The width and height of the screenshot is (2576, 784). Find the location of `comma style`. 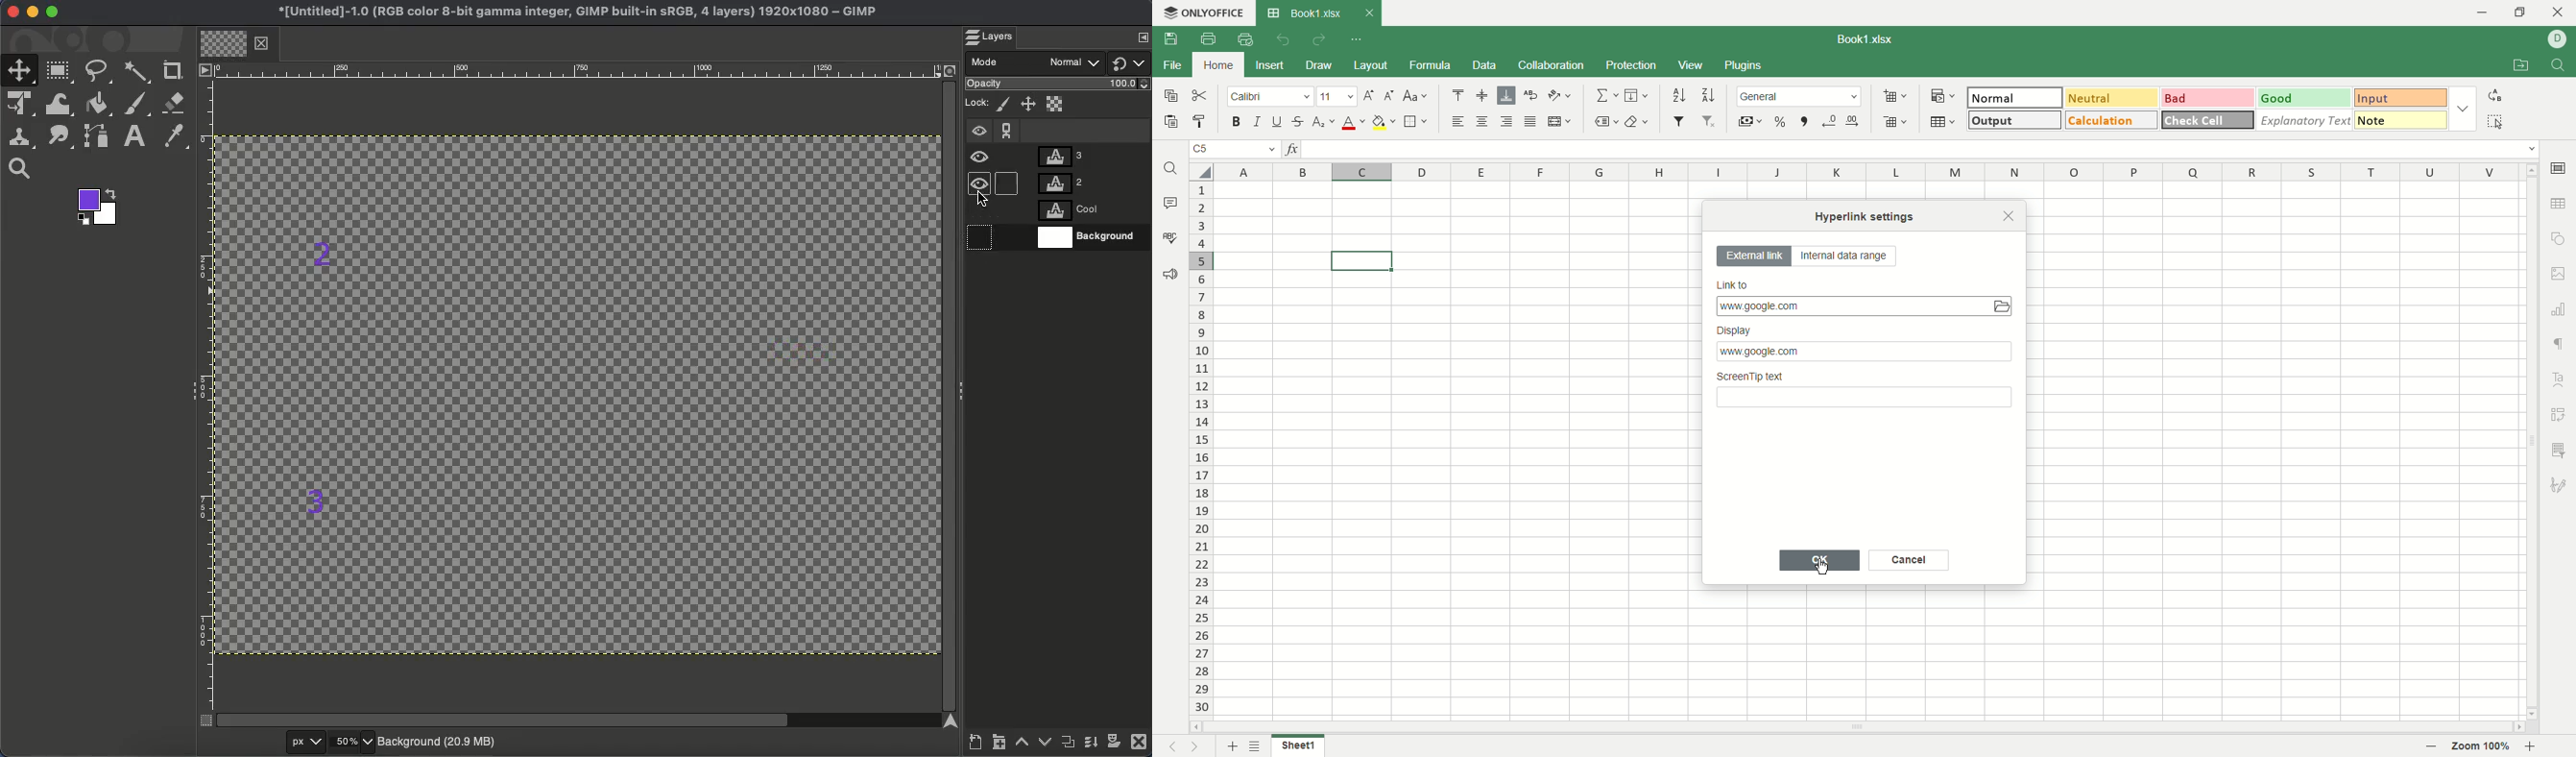

comma style is located at coordinates (1804, 121).